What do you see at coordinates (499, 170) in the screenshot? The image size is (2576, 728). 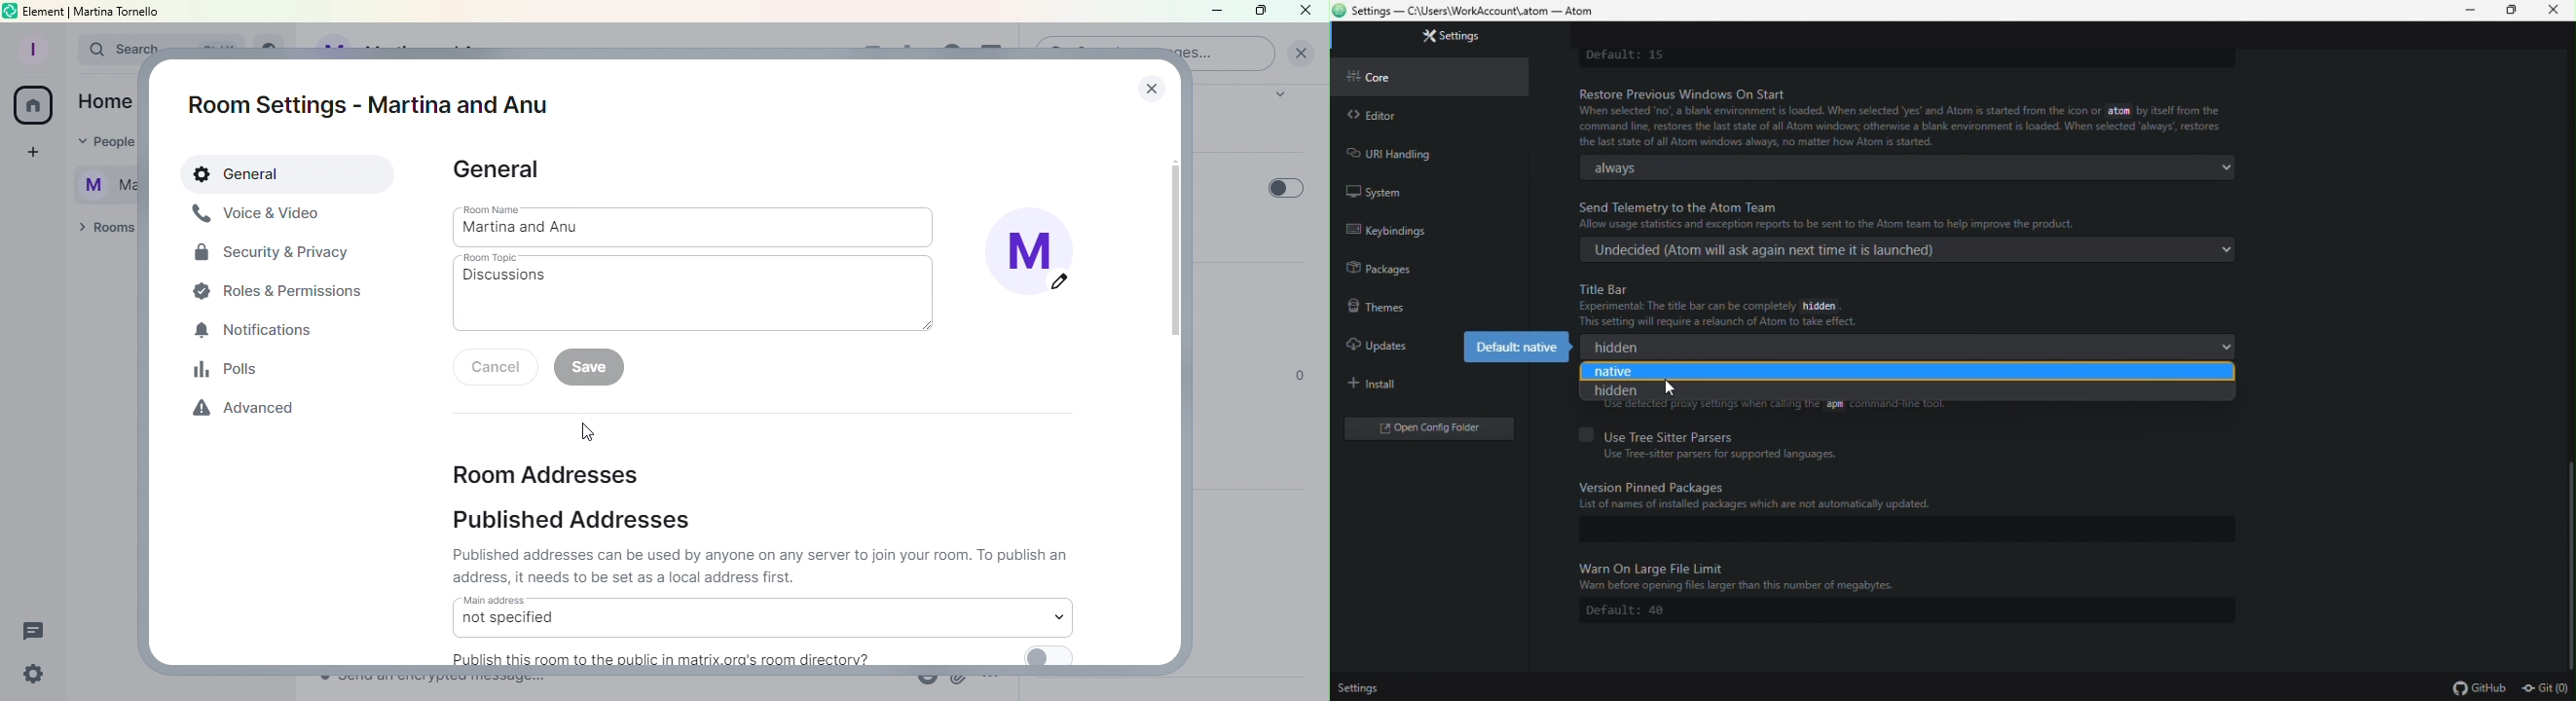 I see `General` at bounding box center [499, 170].